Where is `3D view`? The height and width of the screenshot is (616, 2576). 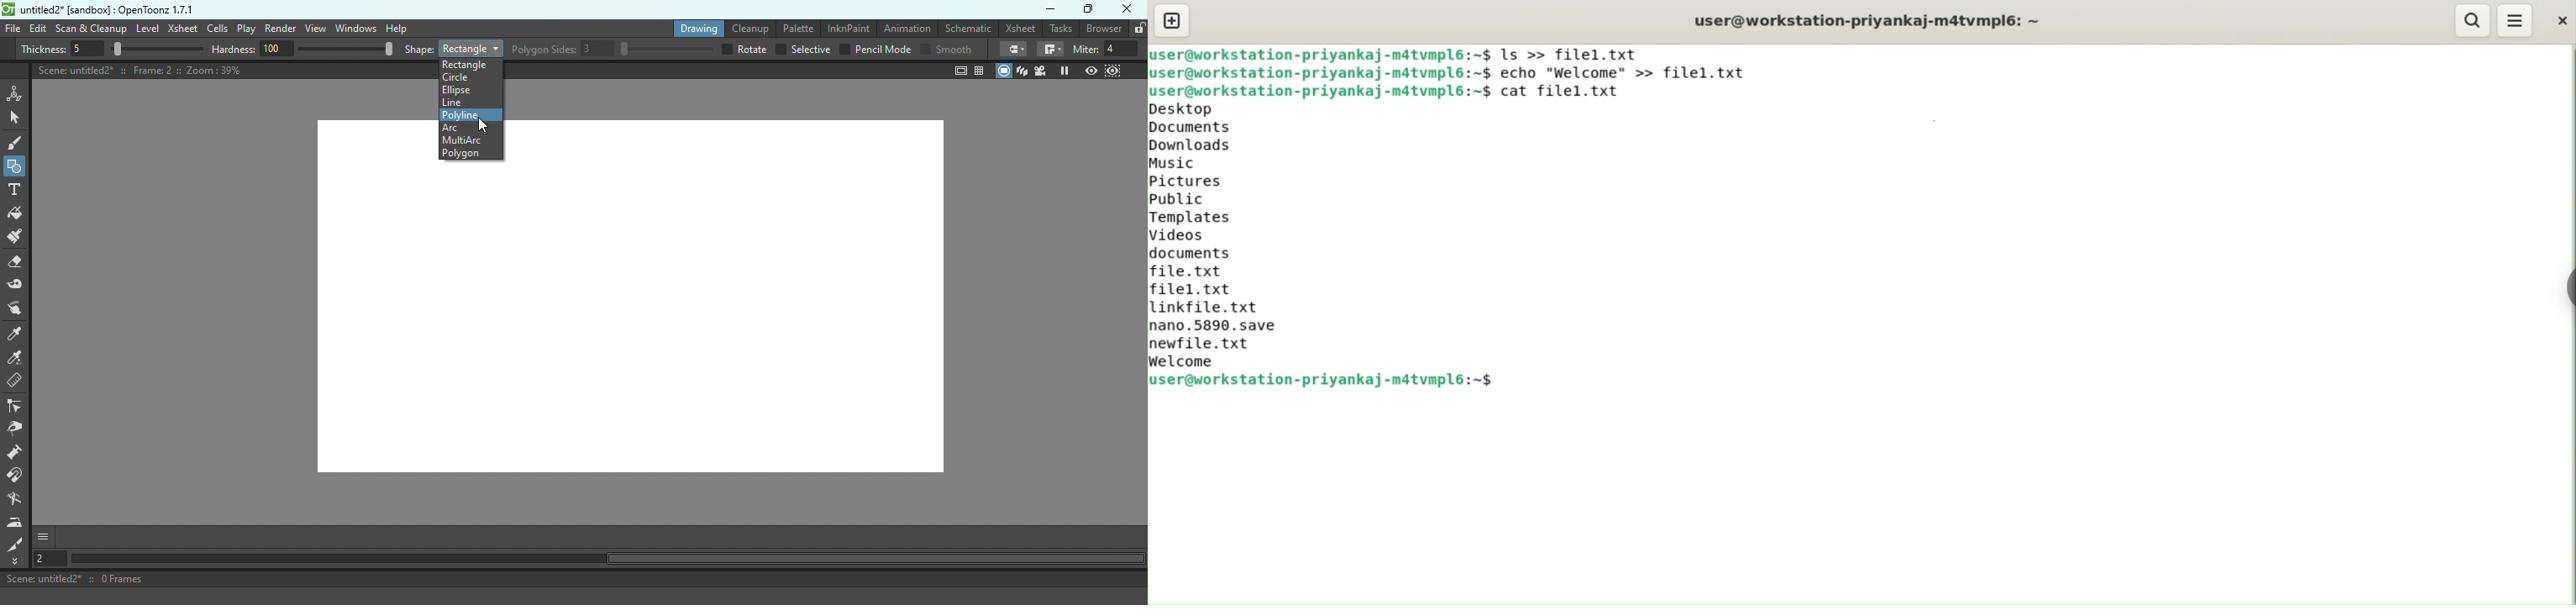 3D view is located at coordinates (1024, 71).